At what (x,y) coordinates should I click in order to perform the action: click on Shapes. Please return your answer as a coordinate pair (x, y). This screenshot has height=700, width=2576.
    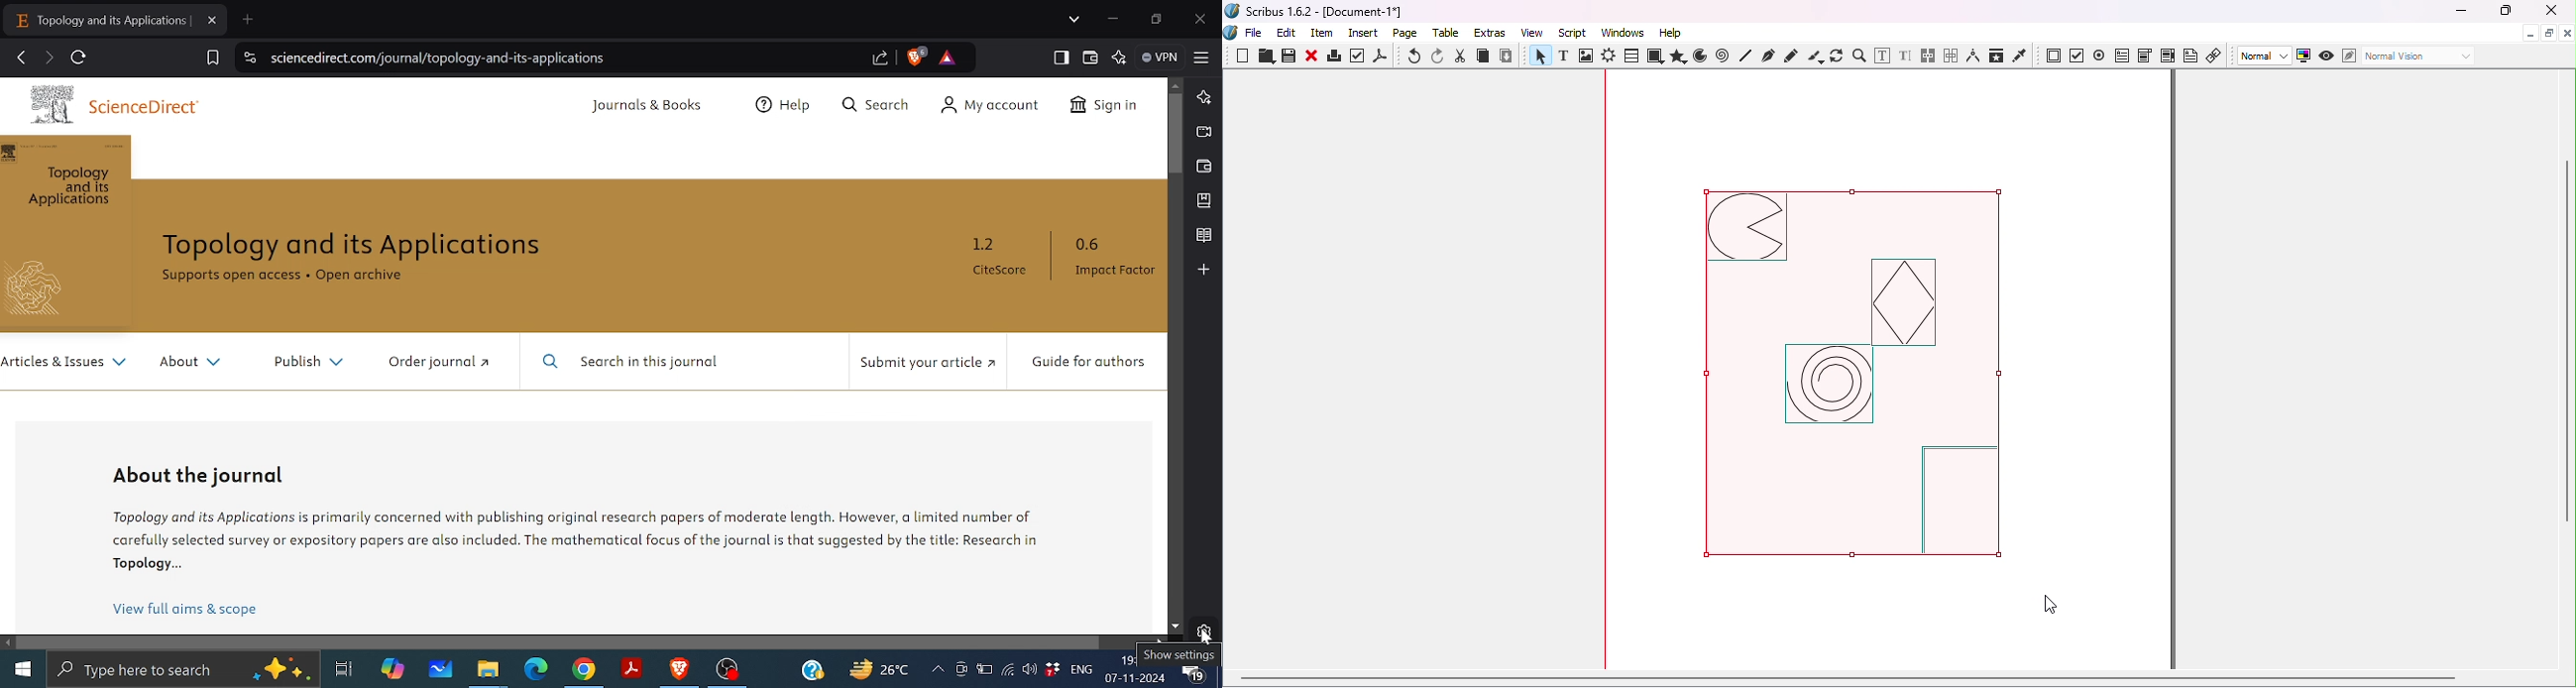
    Looking at the image, I should click on (1654, 57).